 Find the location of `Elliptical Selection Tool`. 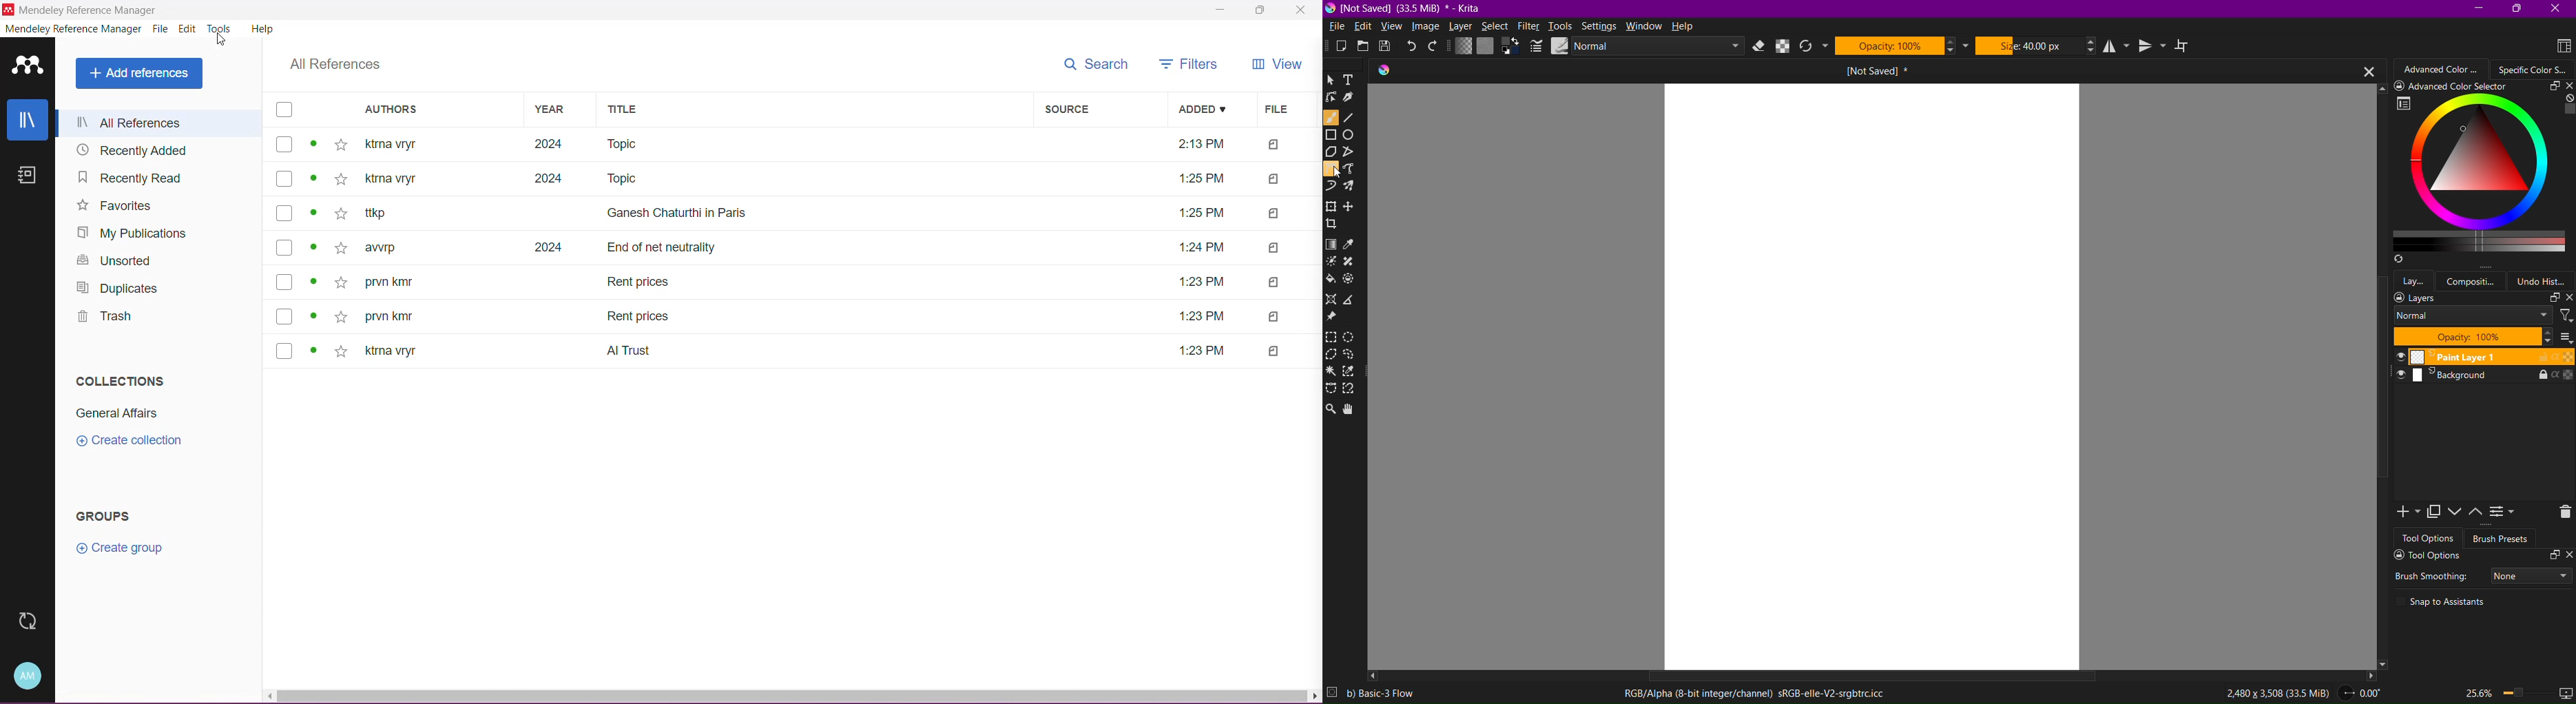

Elliptical Selection Tool is located at coordinates (1354, 336).